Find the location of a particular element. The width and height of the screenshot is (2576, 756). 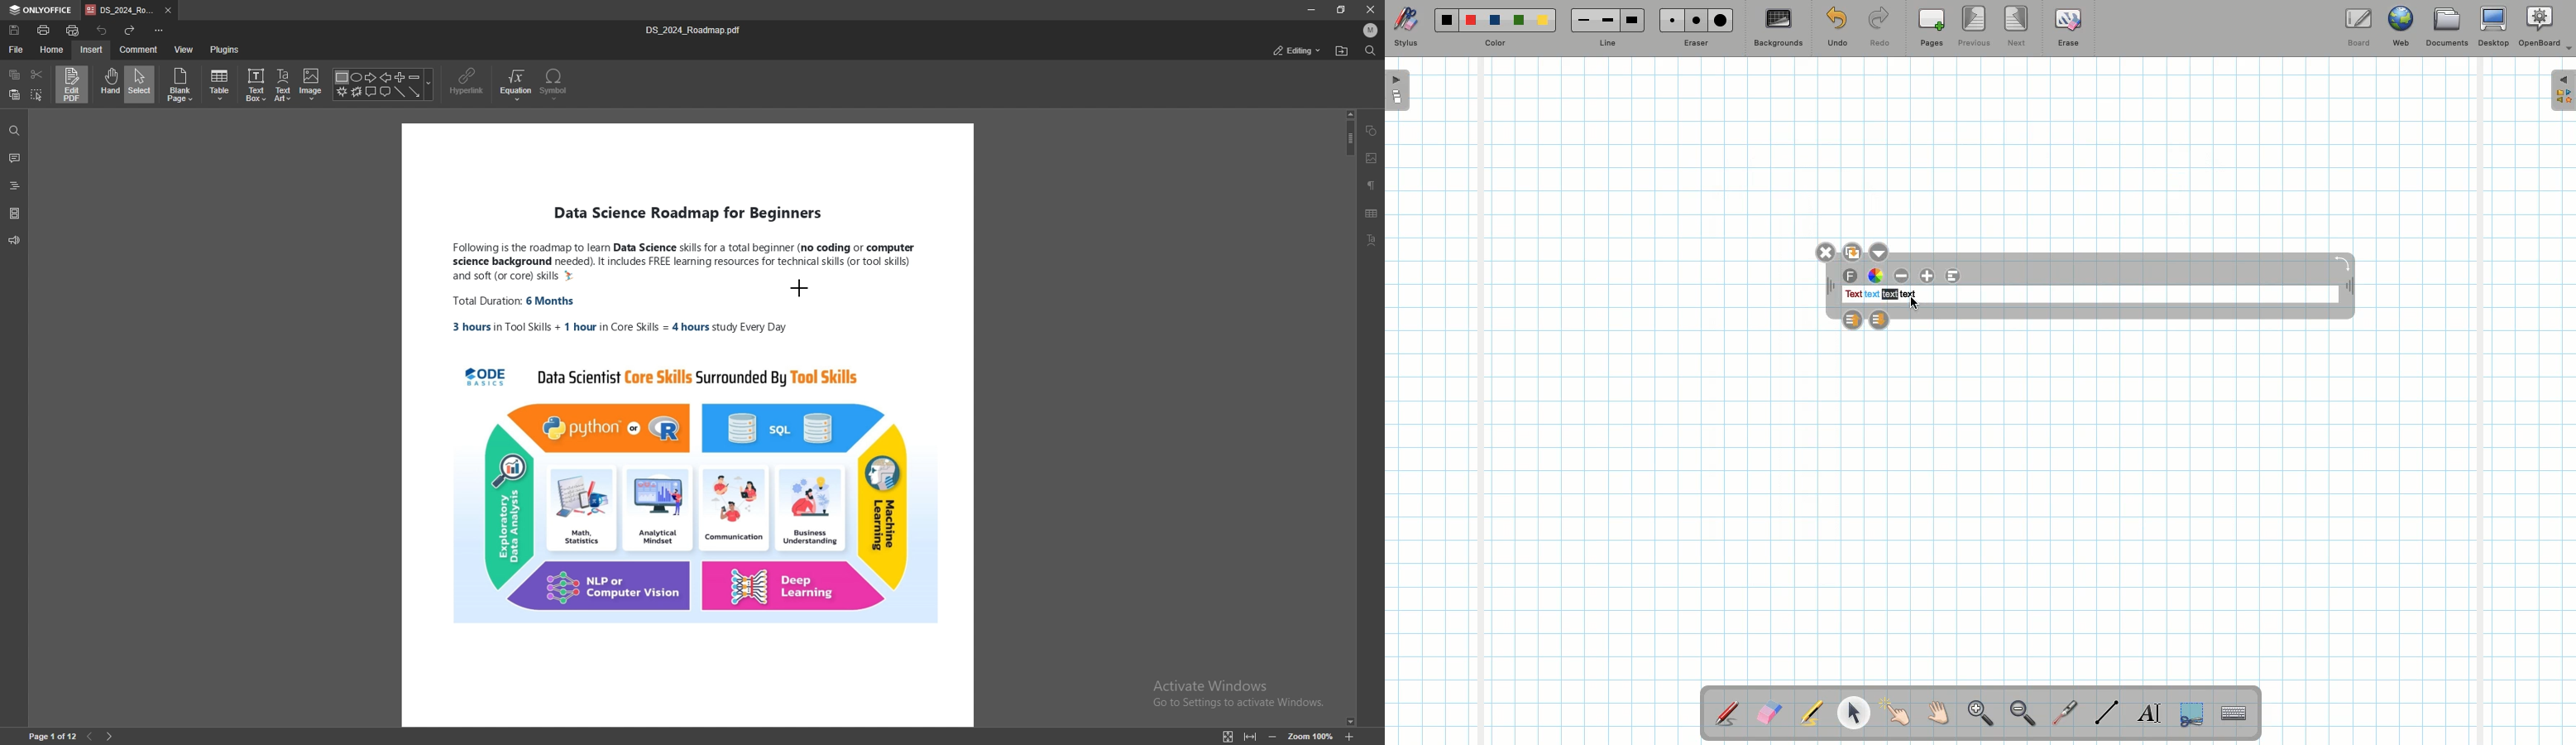

Red is located at coordinates (1472, 21).